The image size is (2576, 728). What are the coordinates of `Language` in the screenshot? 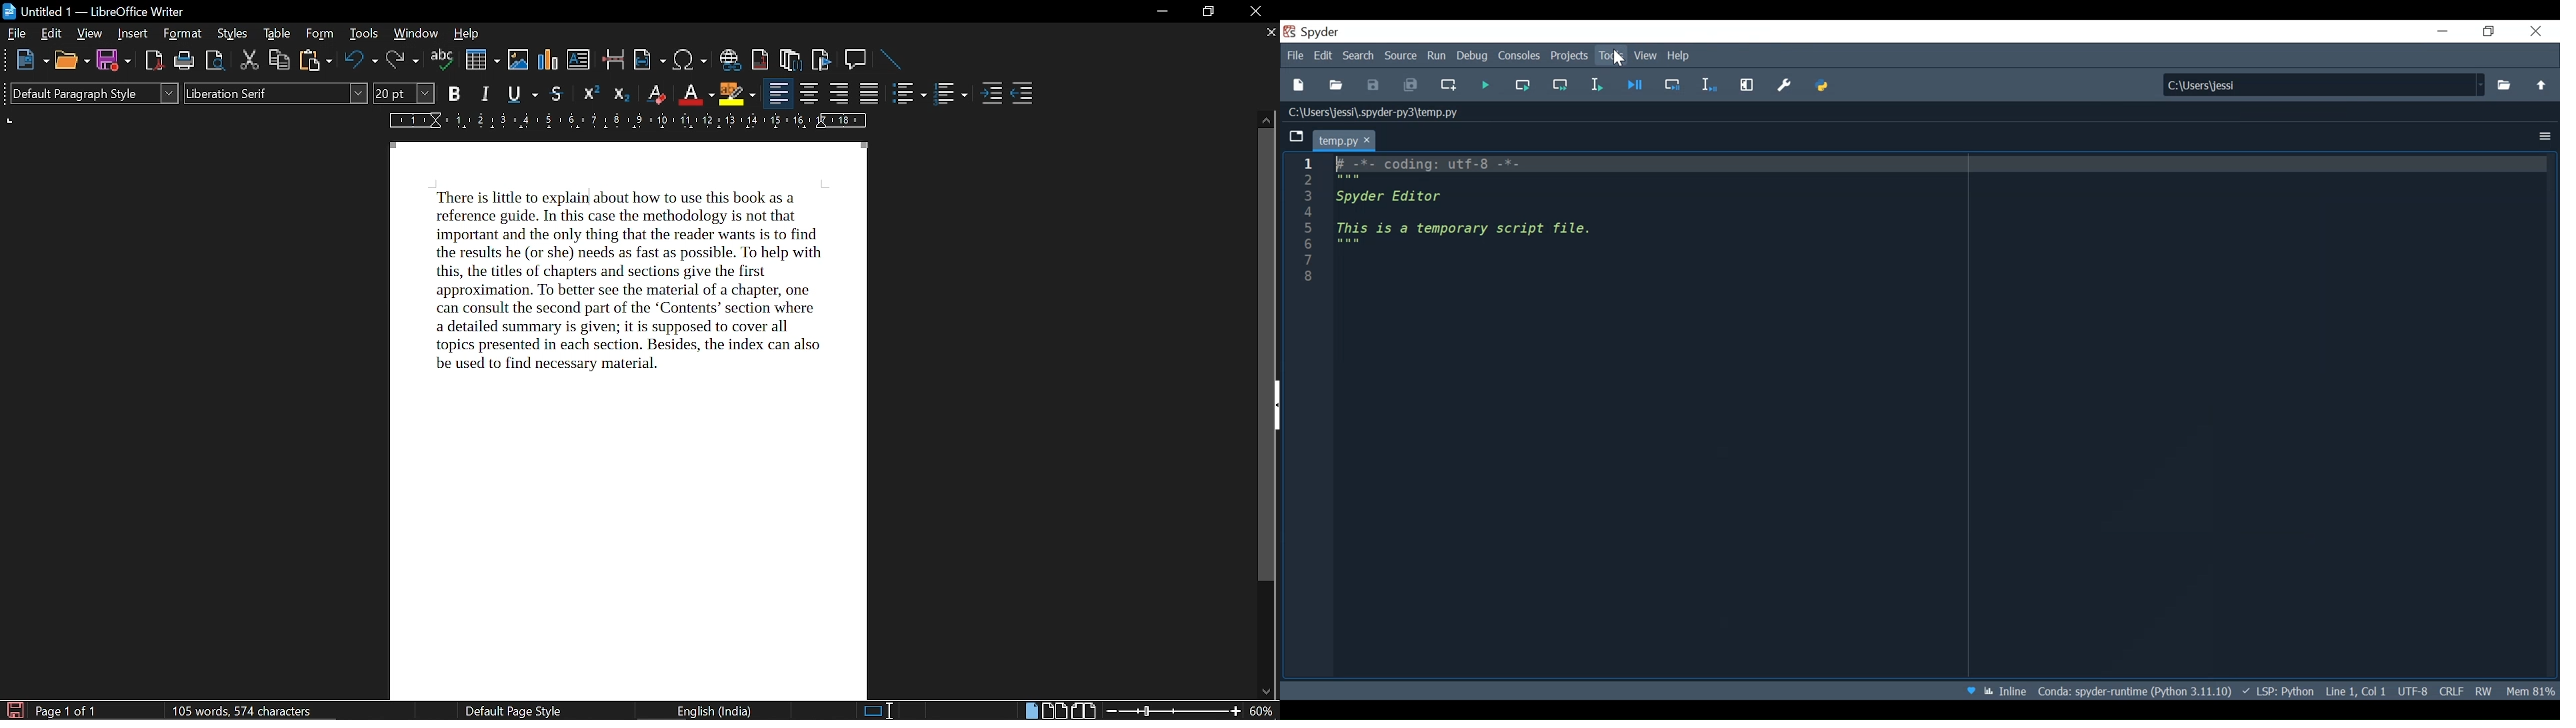 It's located at (2277, 691).